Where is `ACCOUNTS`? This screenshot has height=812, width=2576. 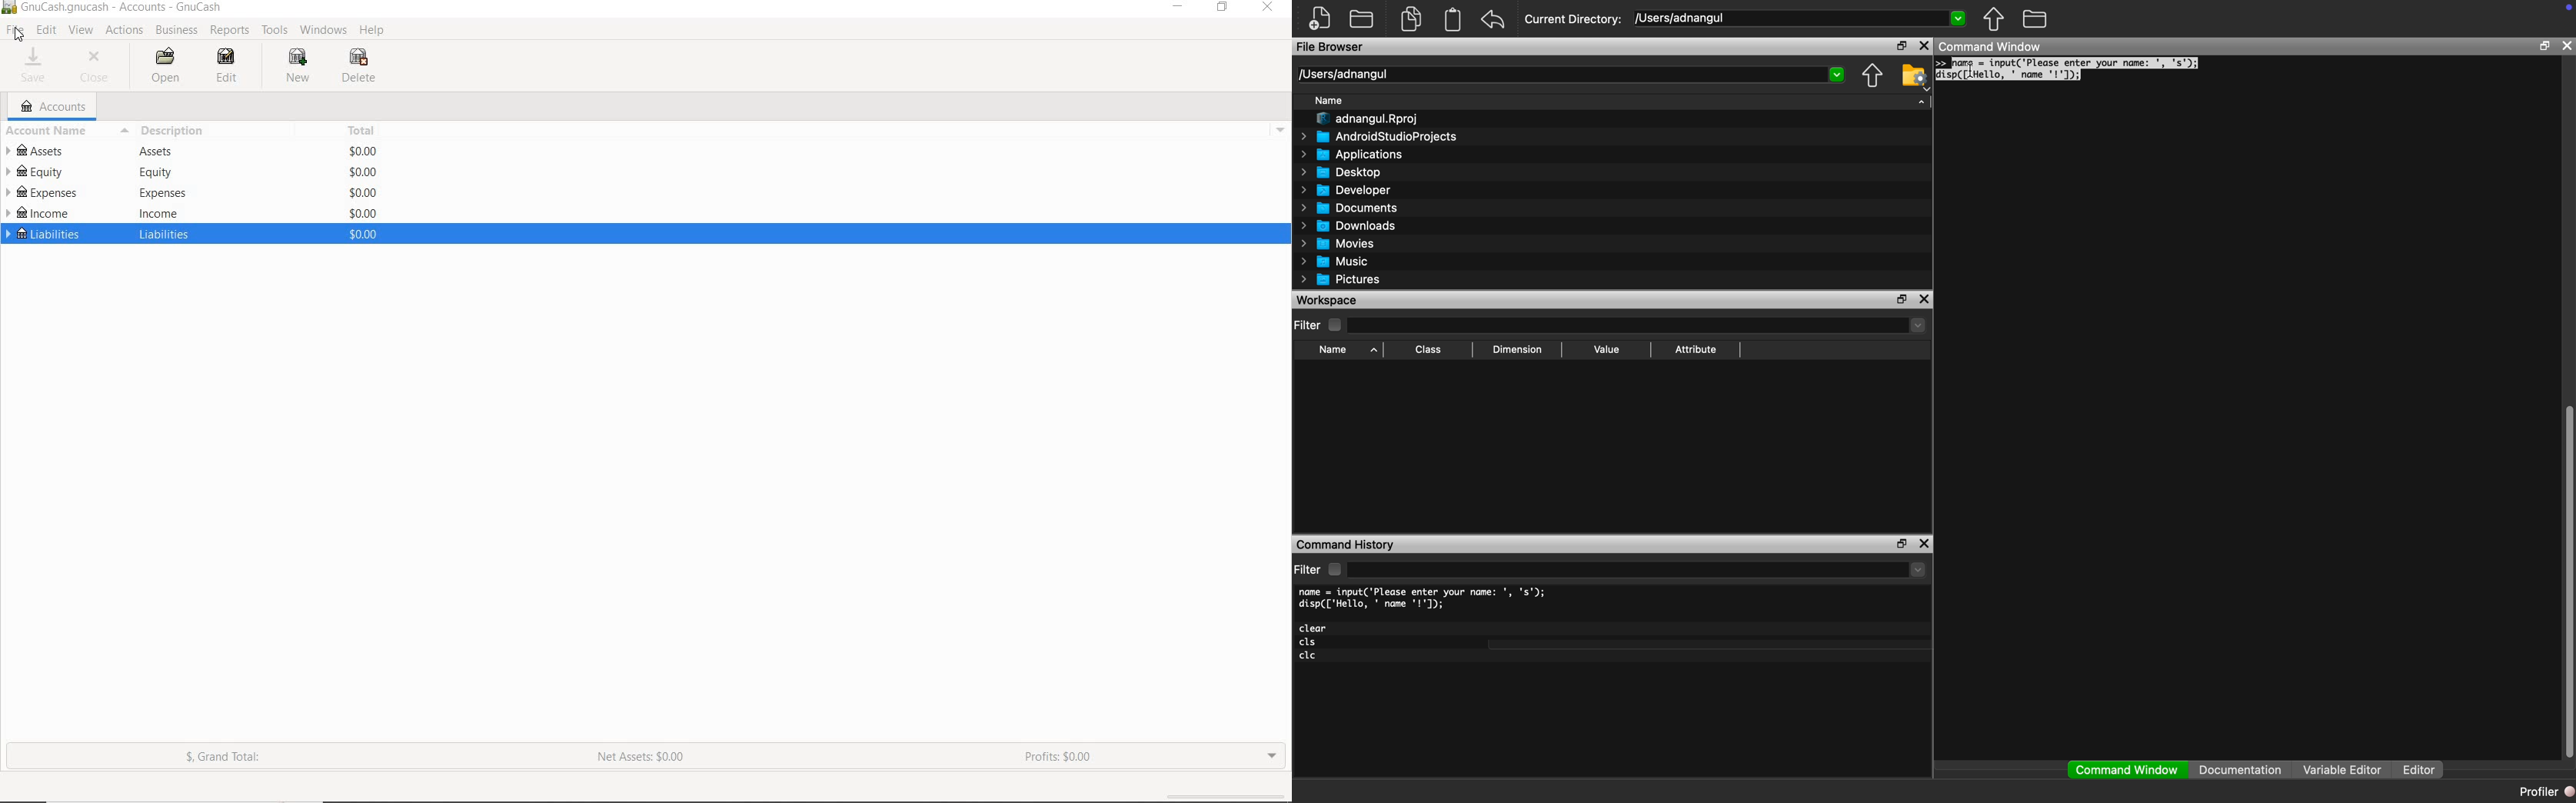
ACCOUNTS is located at coordinates (51, 106).